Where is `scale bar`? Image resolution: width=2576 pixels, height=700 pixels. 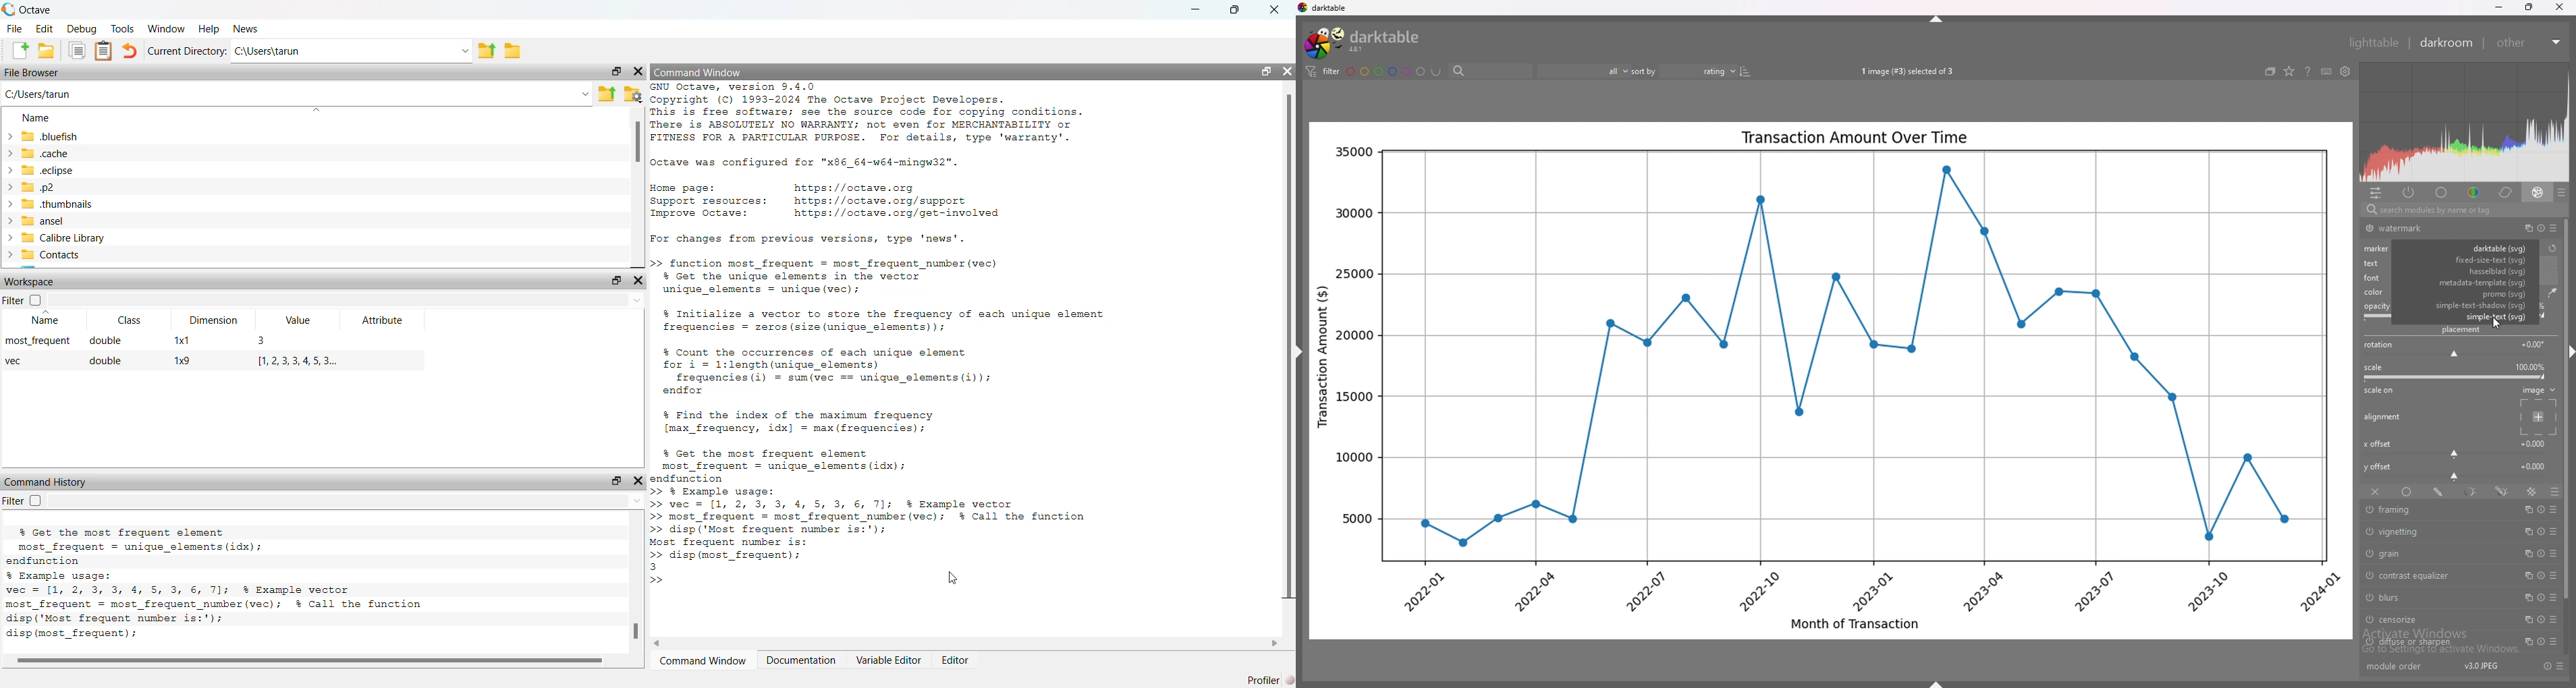
scale bar is located at coordinates (2456, 377).